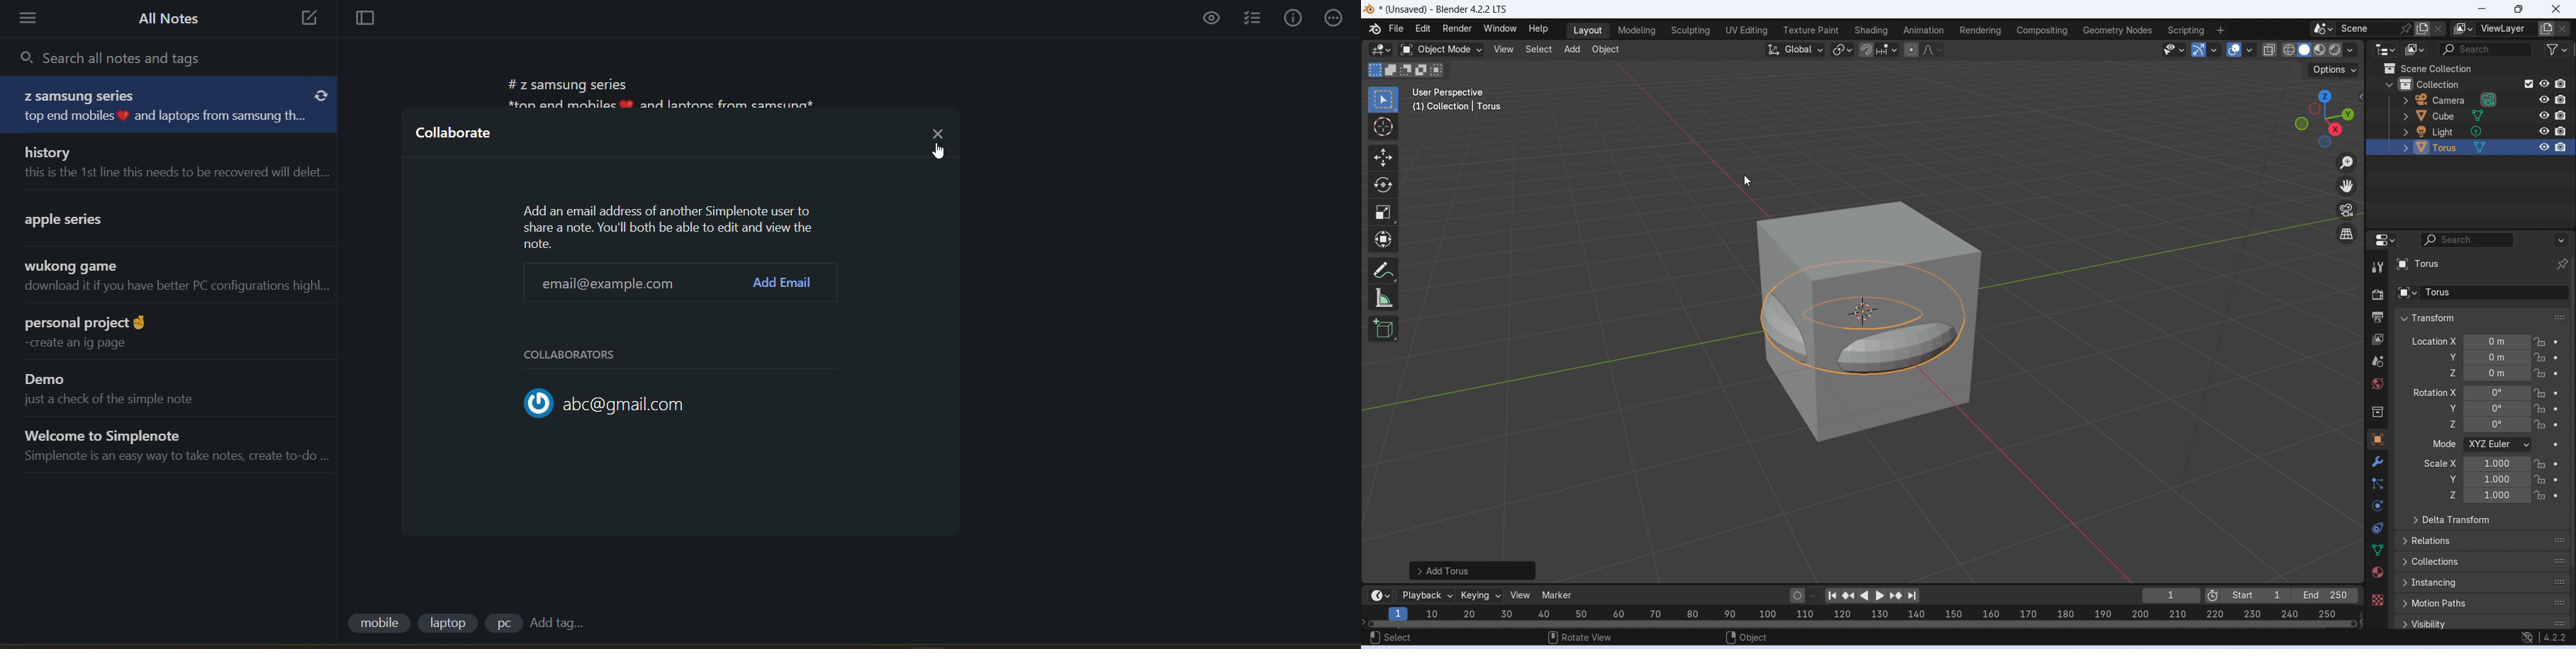 This screenshot has width=2576, height=672. I want to click on email, so click(631, 284).